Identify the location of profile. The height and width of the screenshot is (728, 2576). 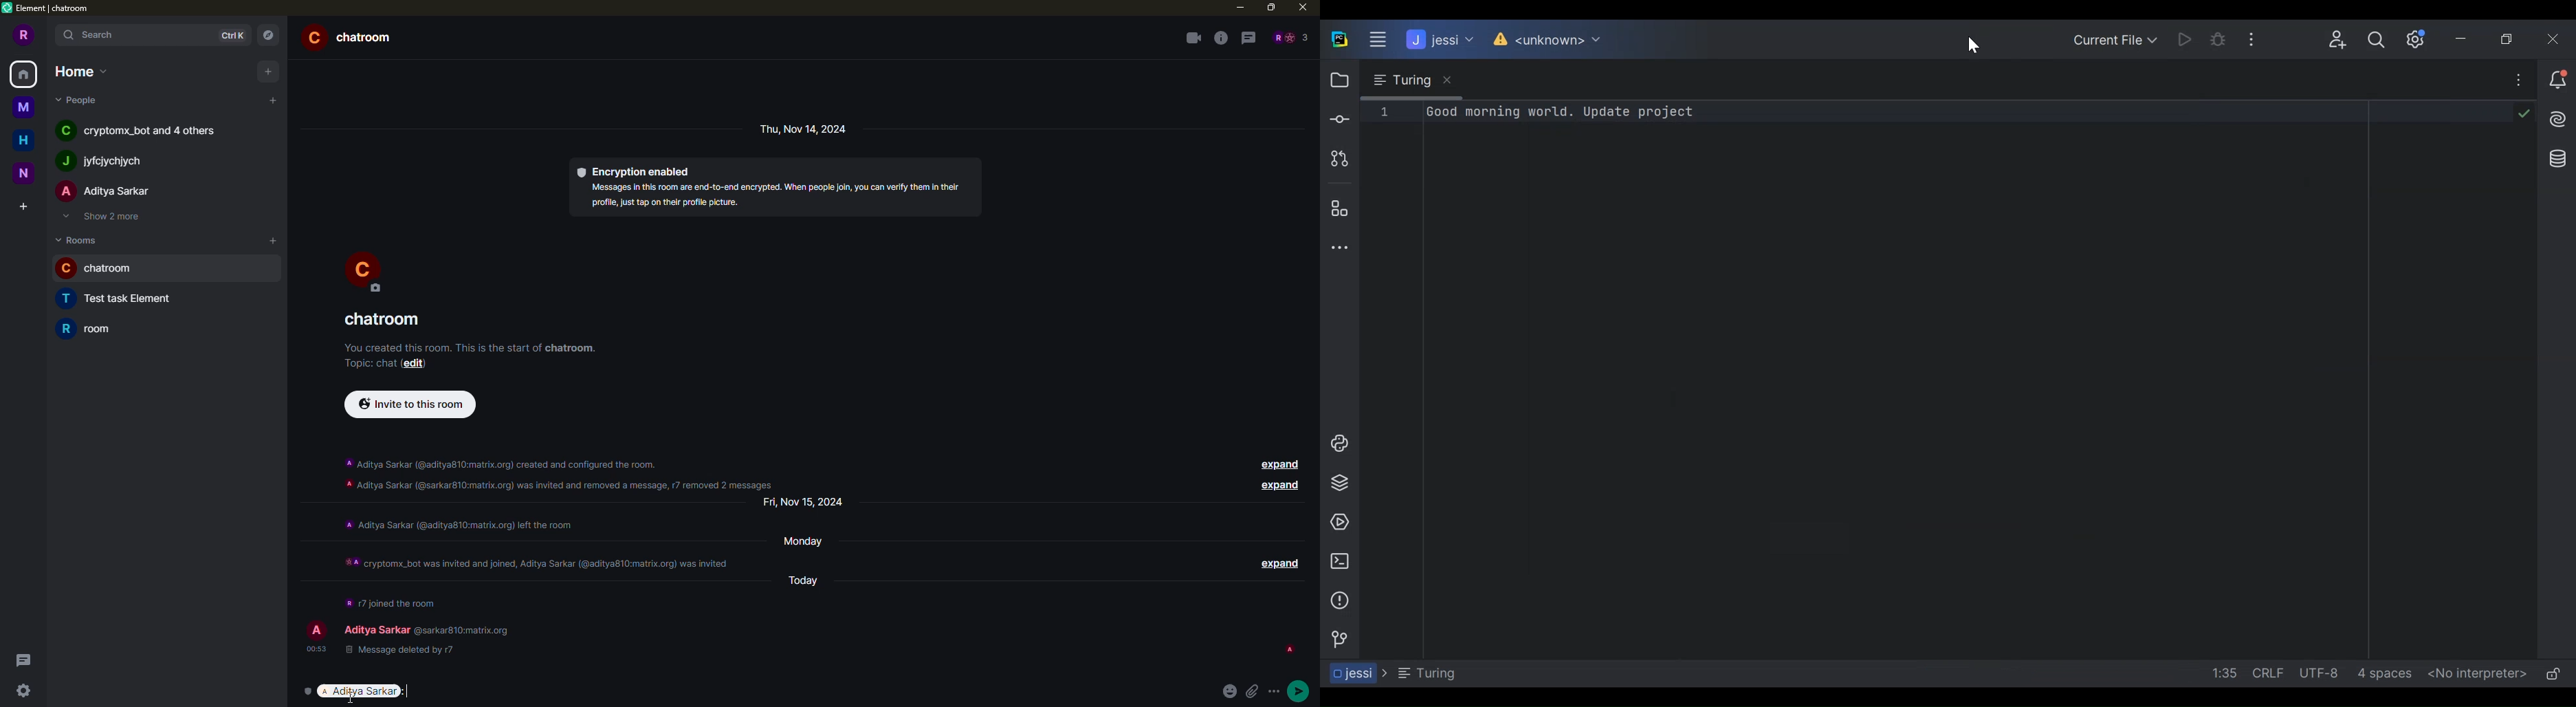
(315, 630).